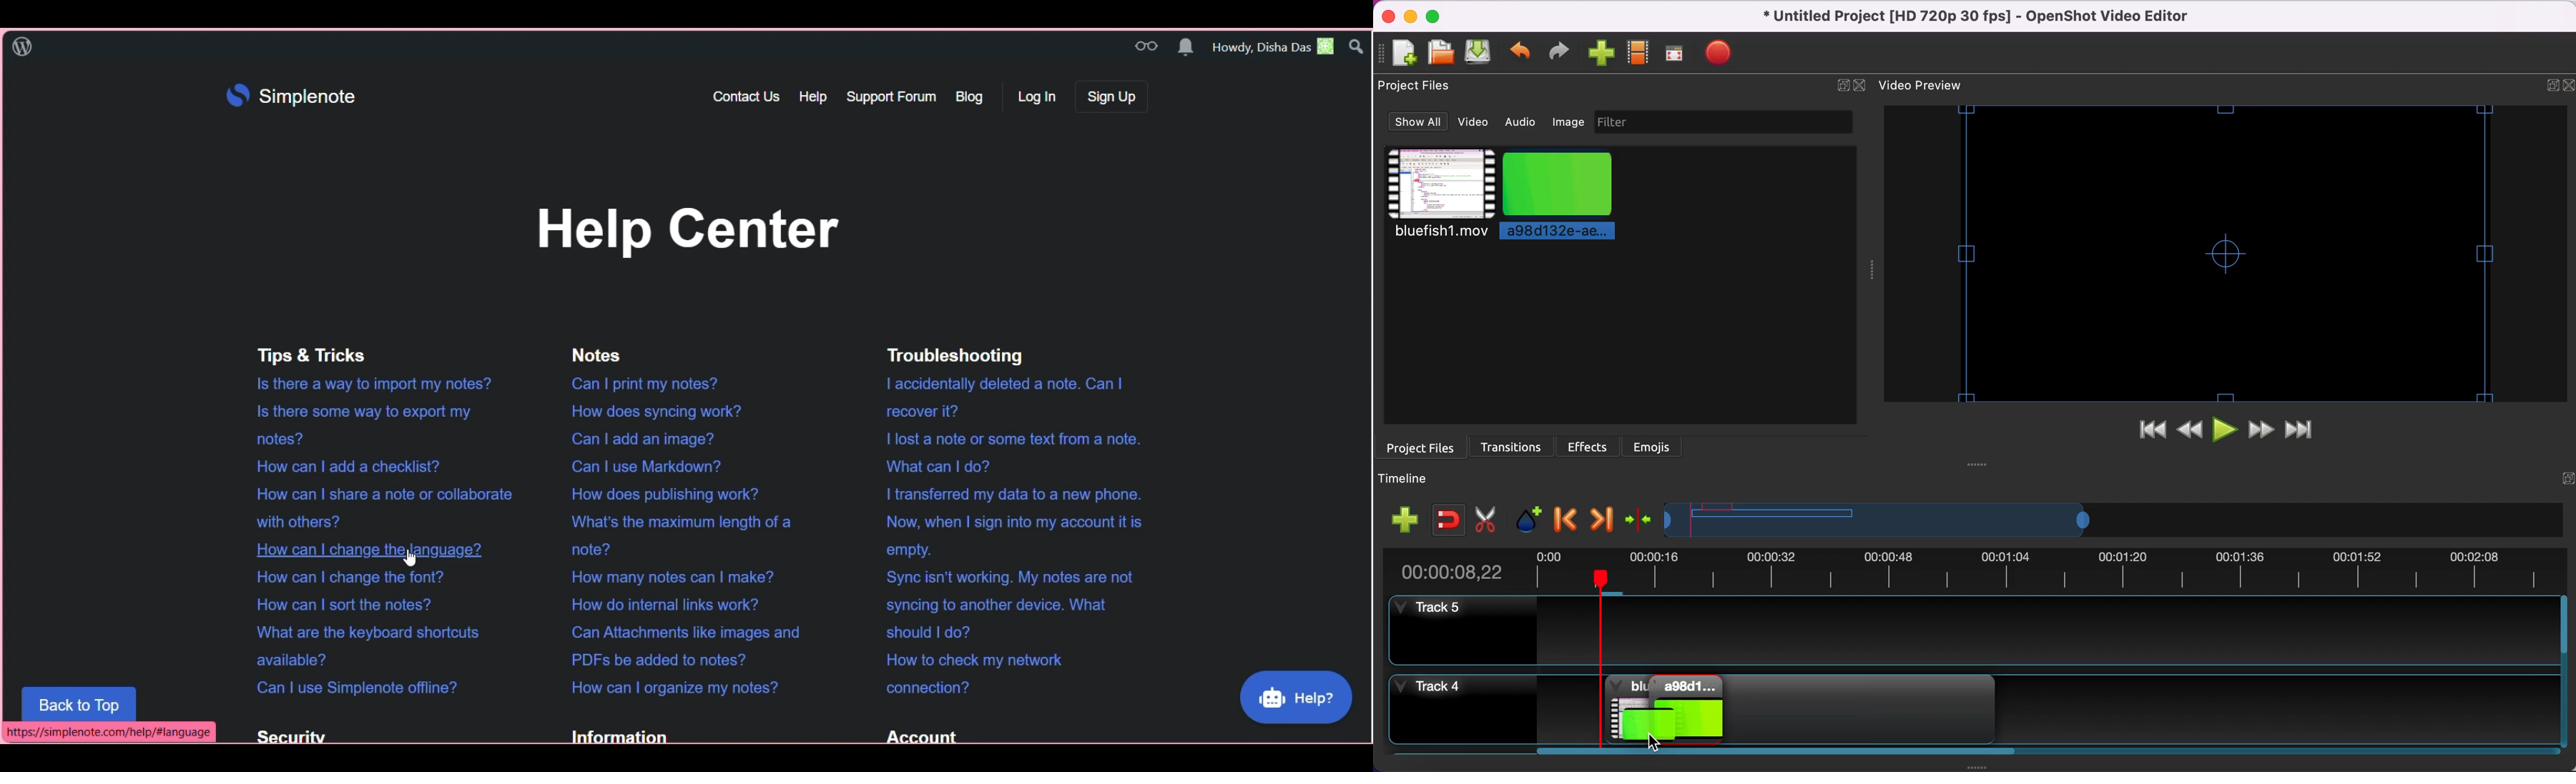  I want to click on next marker, so click(1605, 518).